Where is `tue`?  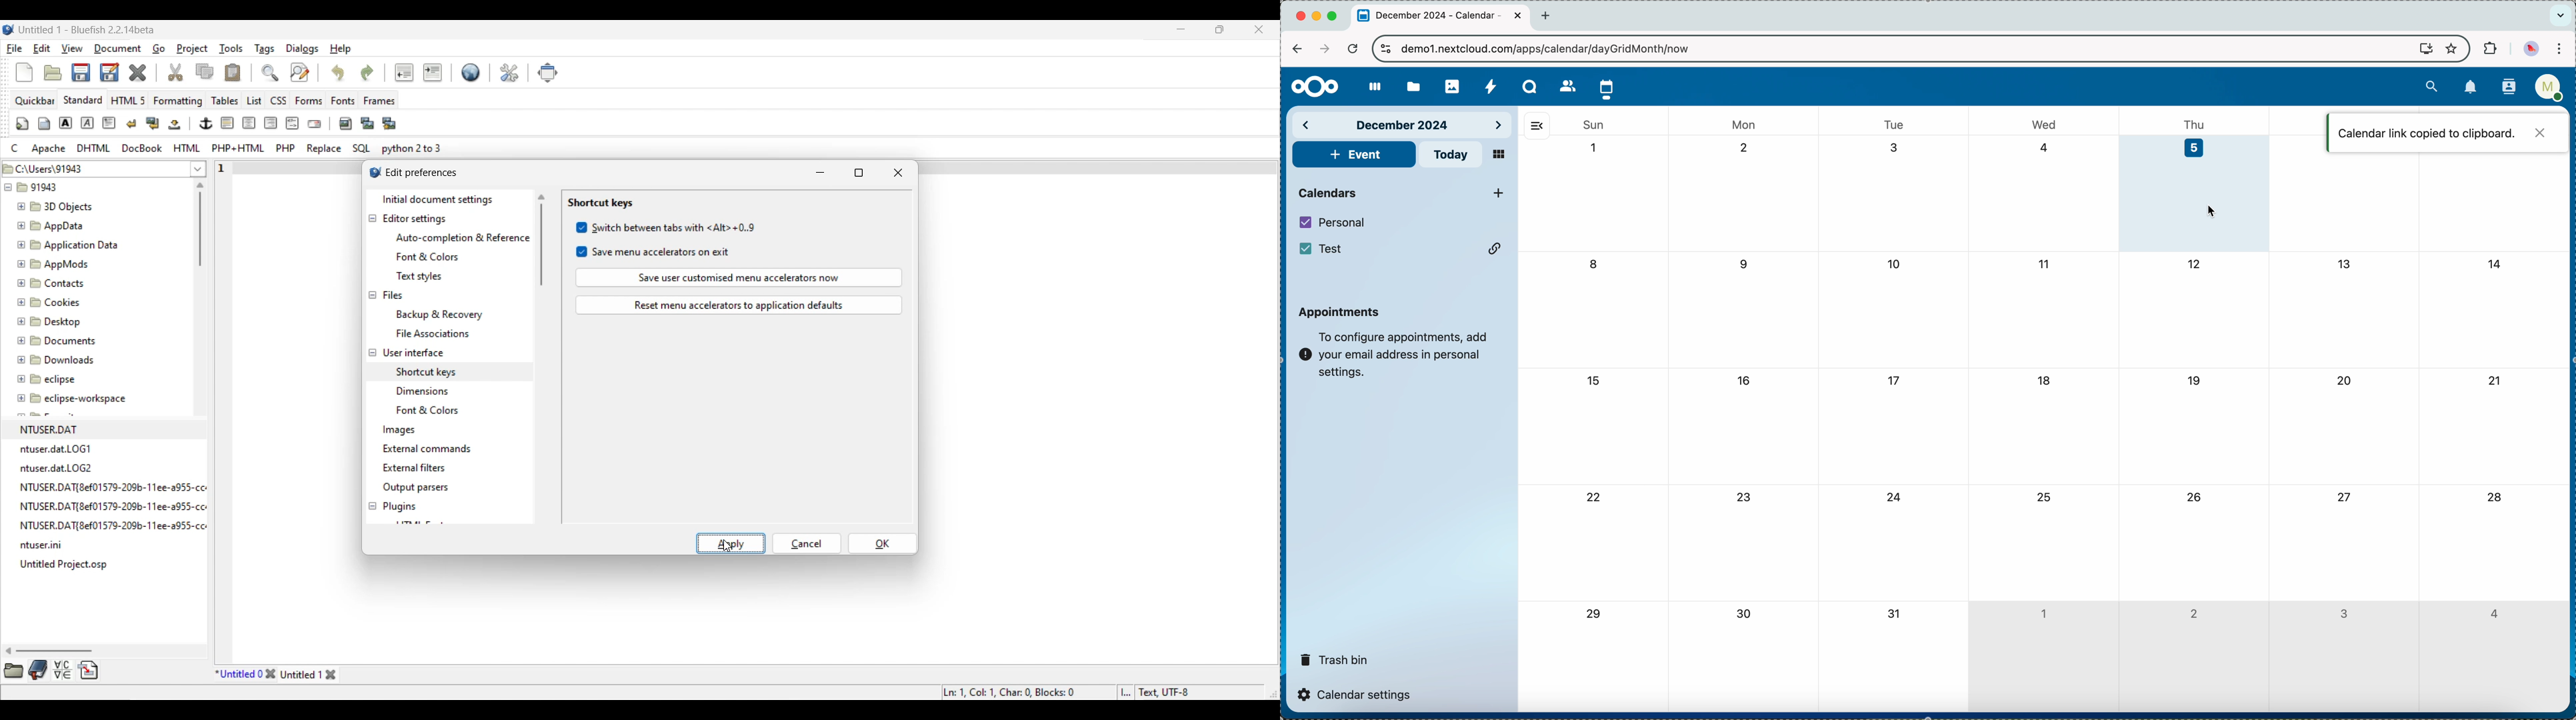
tue is located at coordinates (1894, 125).